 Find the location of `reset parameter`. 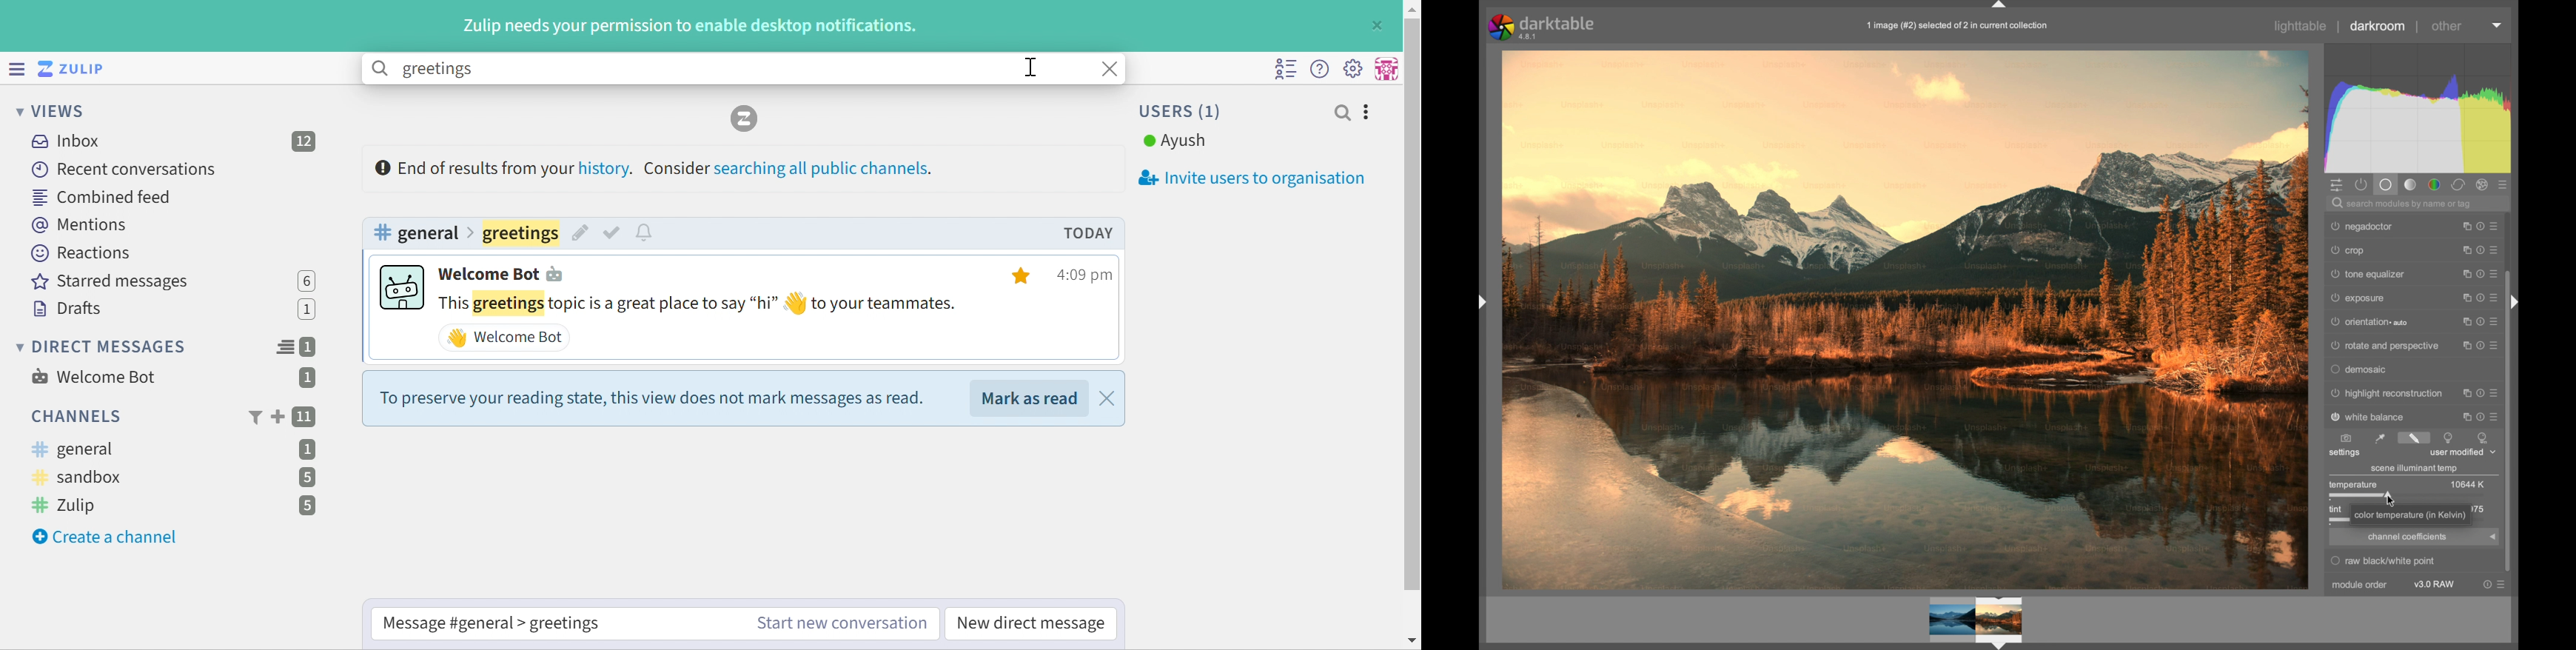

reset parameter is located at coordinates (2488, 584).